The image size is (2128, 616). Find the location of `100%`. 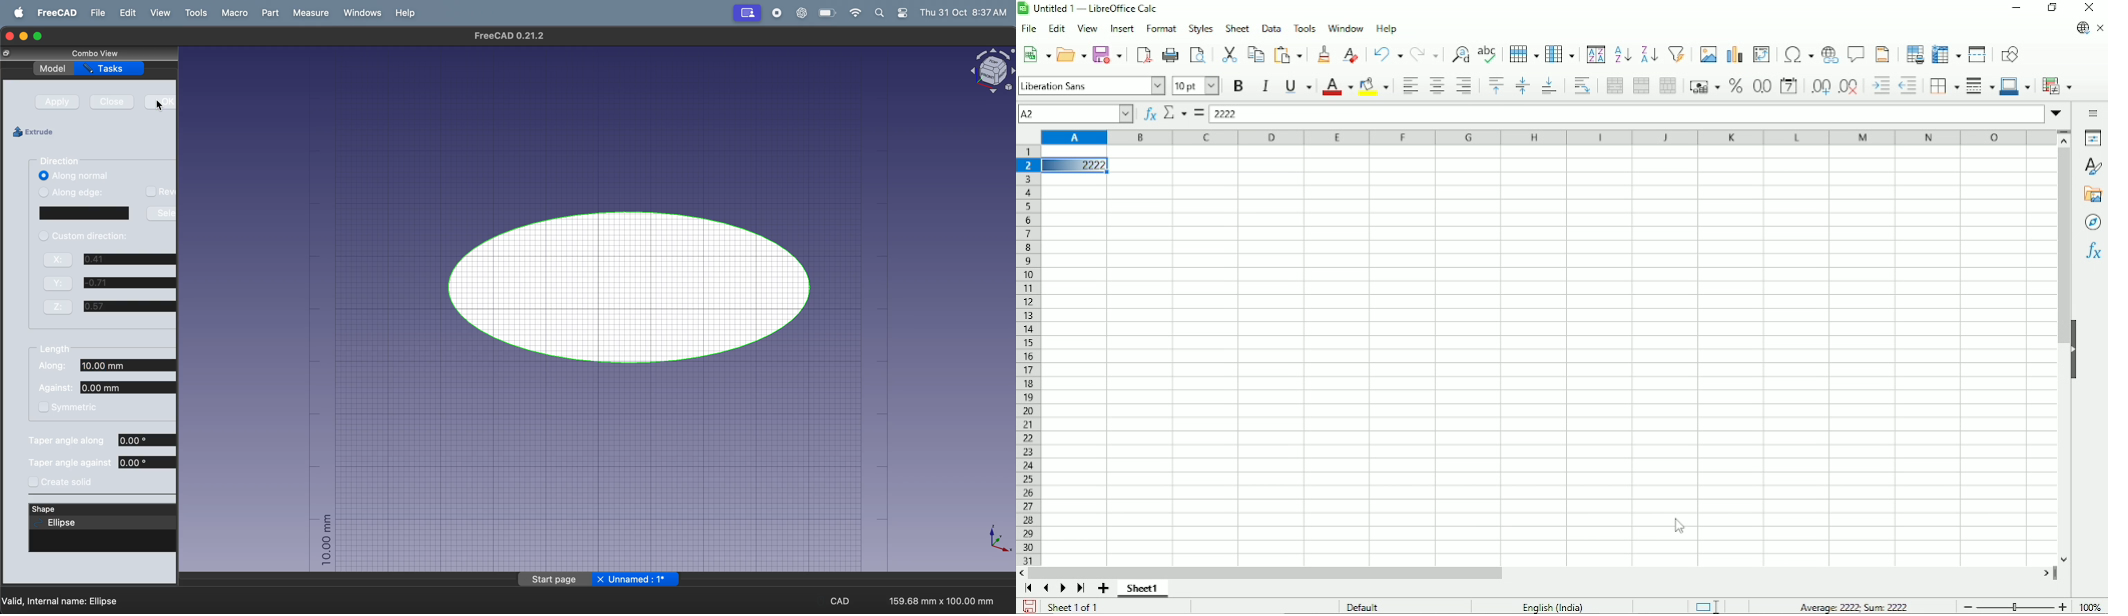

100% is located at coordinates (2090, 606).